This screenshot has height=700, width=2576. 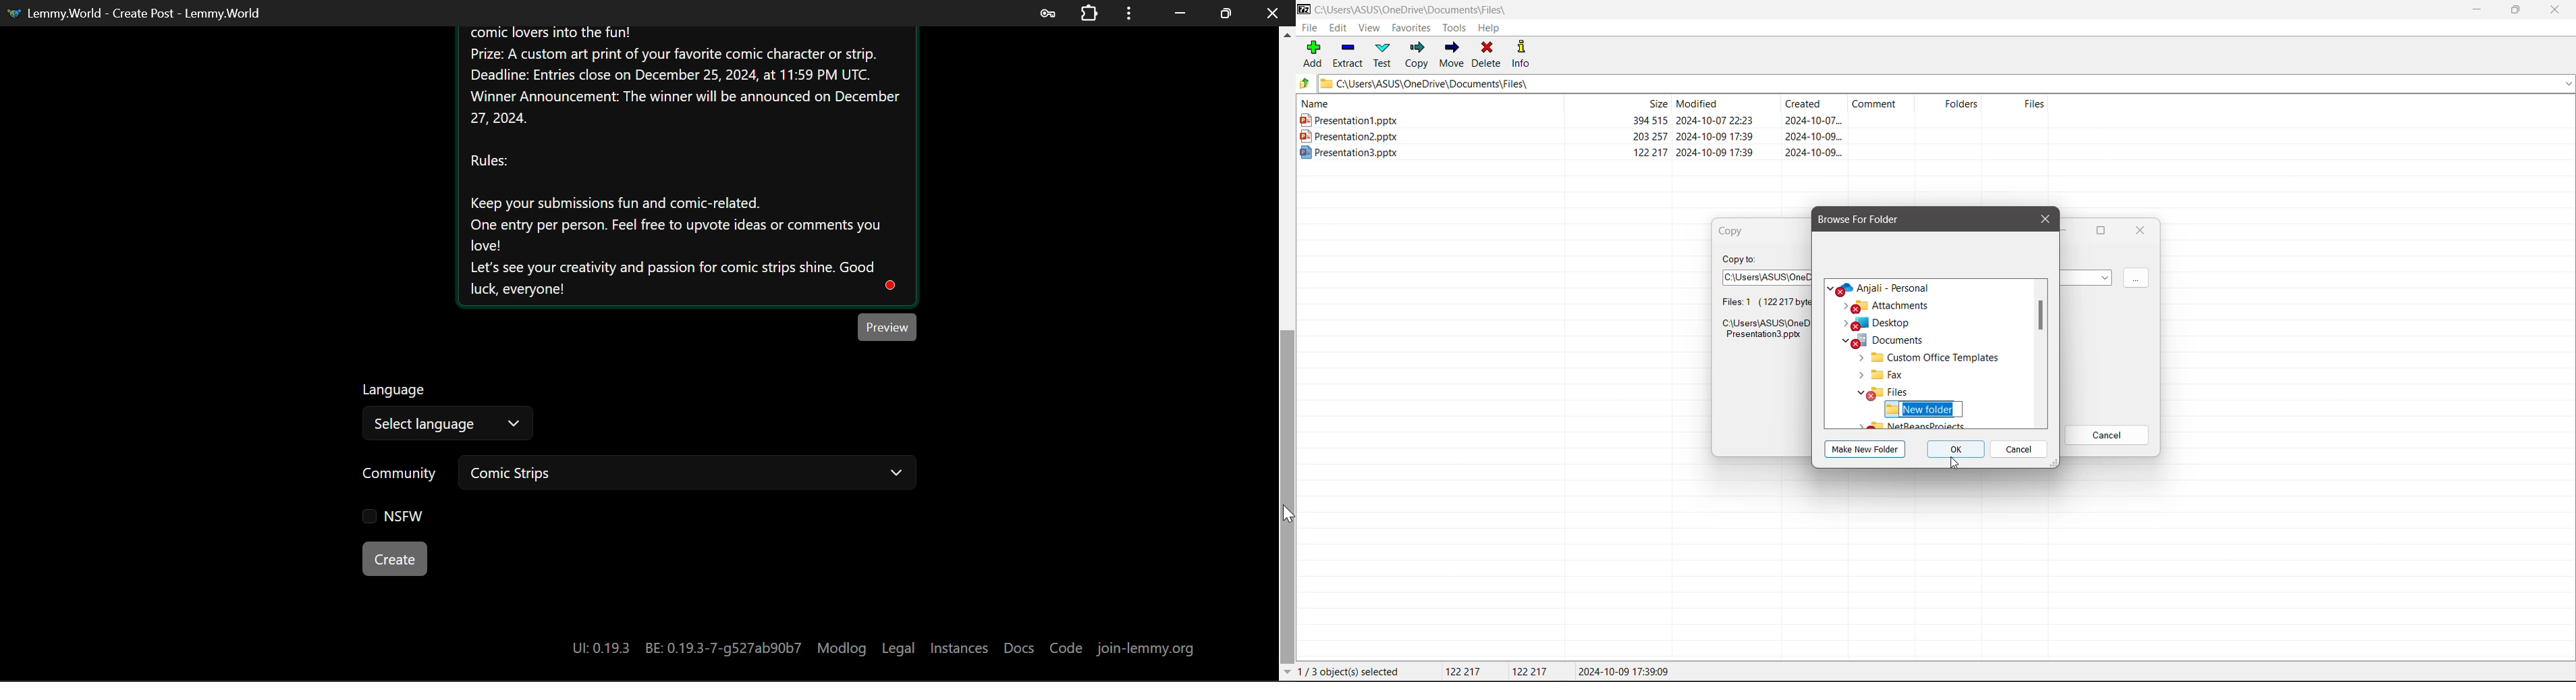 I want to click on Close Window, so click(x=1272, y=11).